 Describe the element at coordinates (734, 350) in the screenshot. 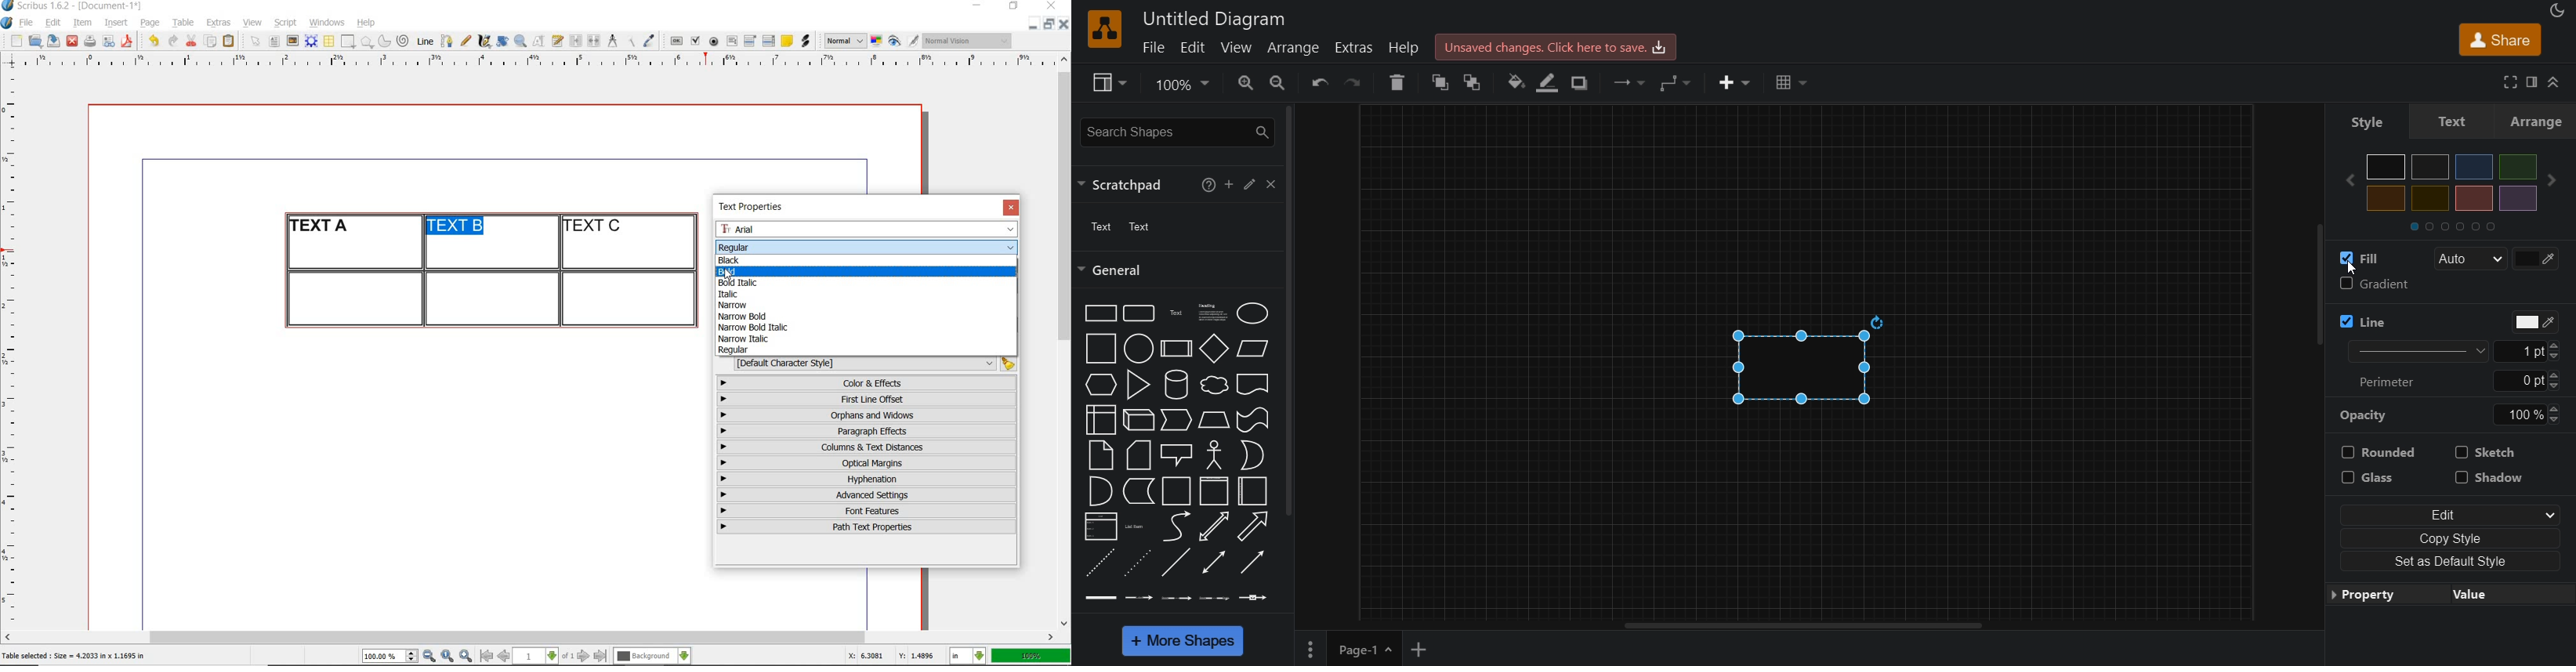

I see `regular` at that location.